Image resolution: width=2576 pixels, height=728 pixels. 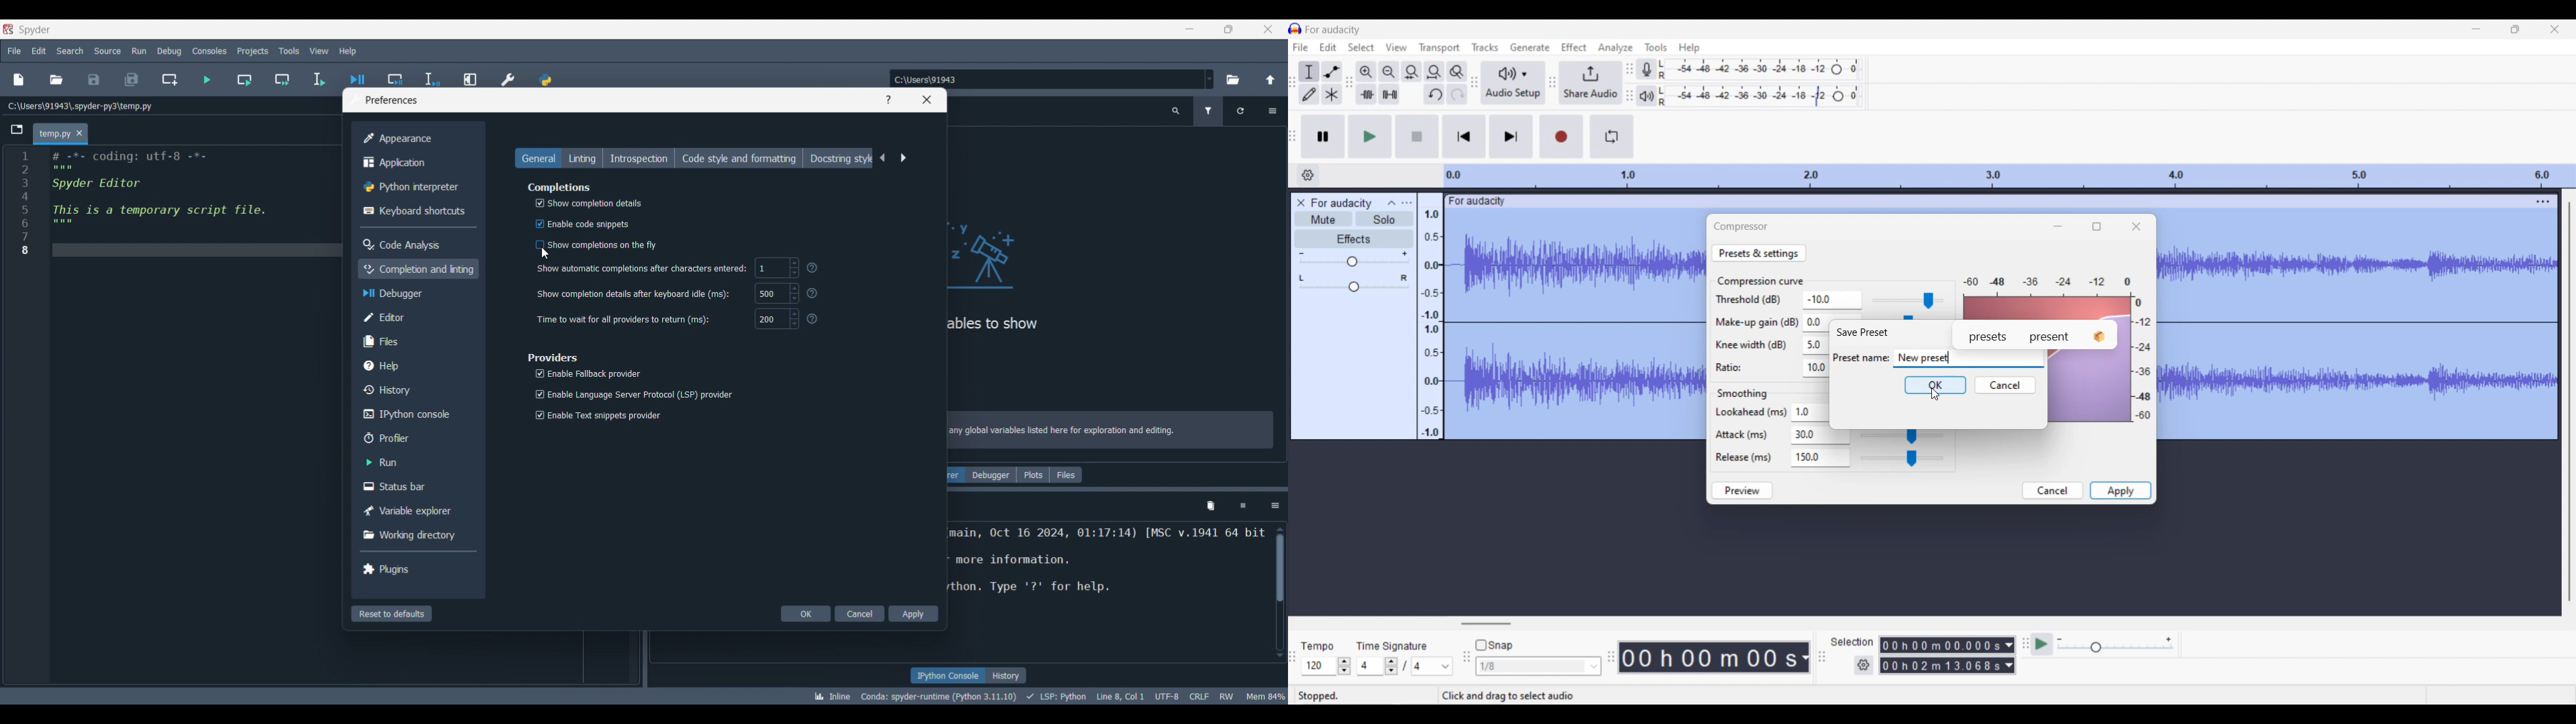 I want to click on History, so click(x=1006, y=675).